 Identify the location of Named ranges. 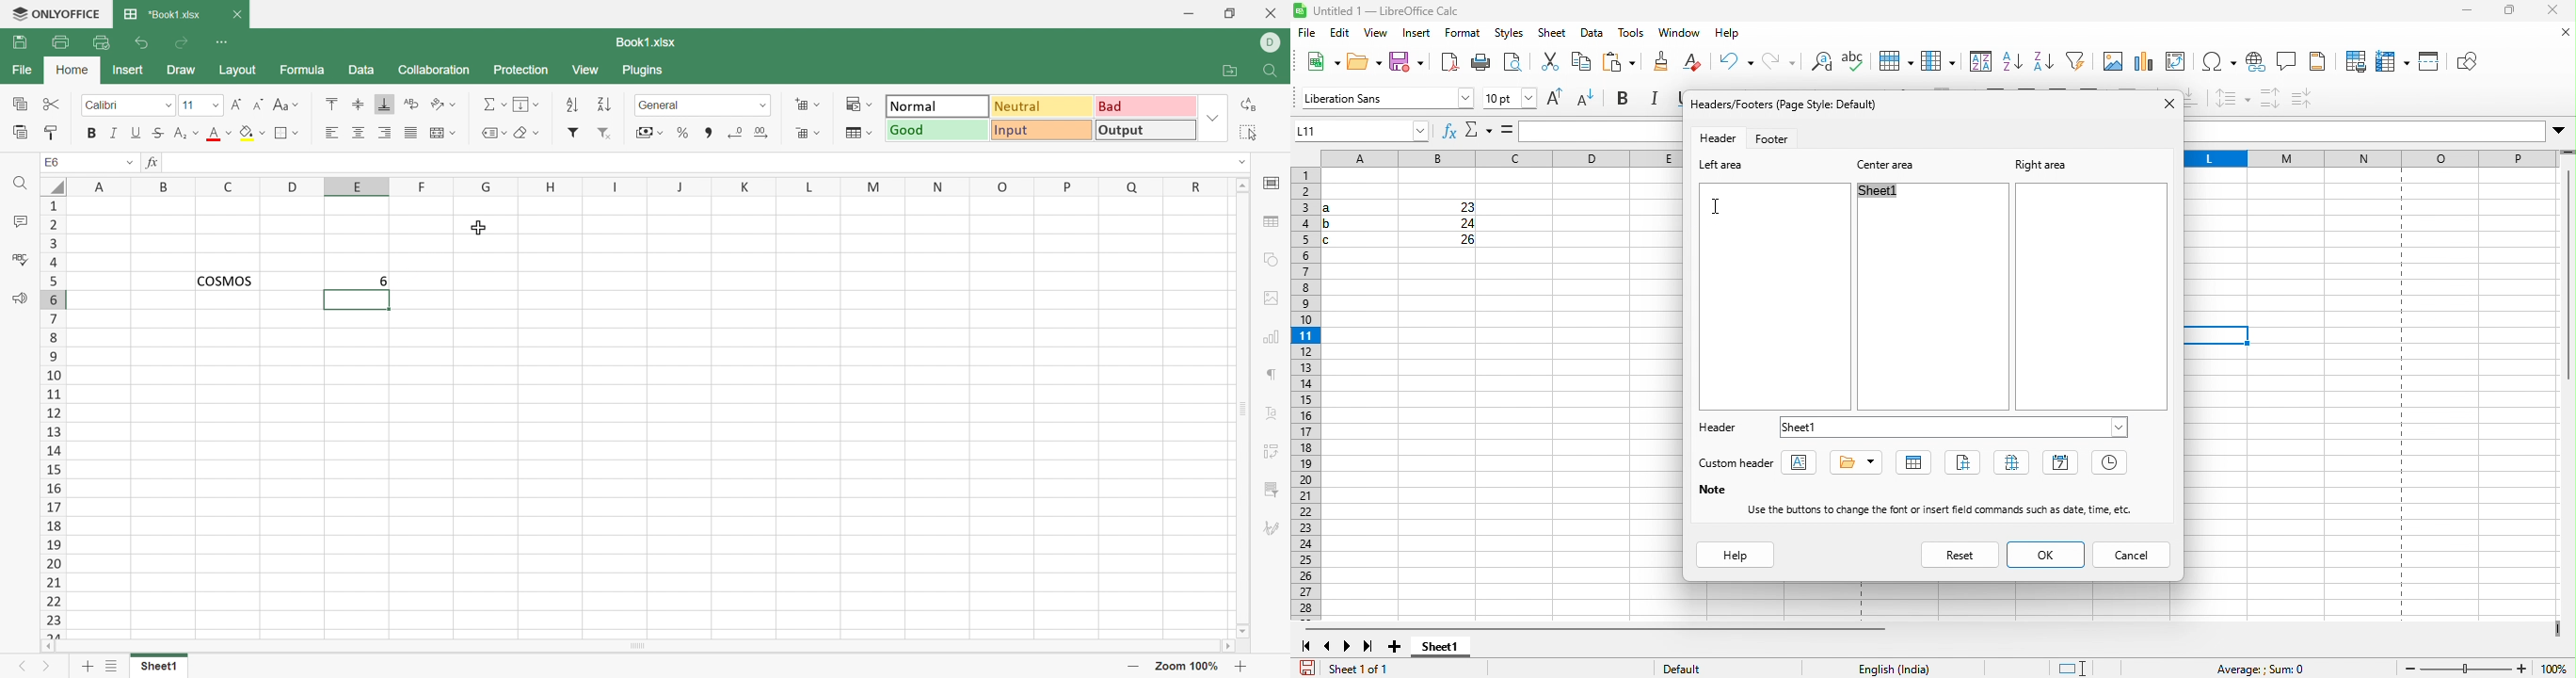
(497, 134).